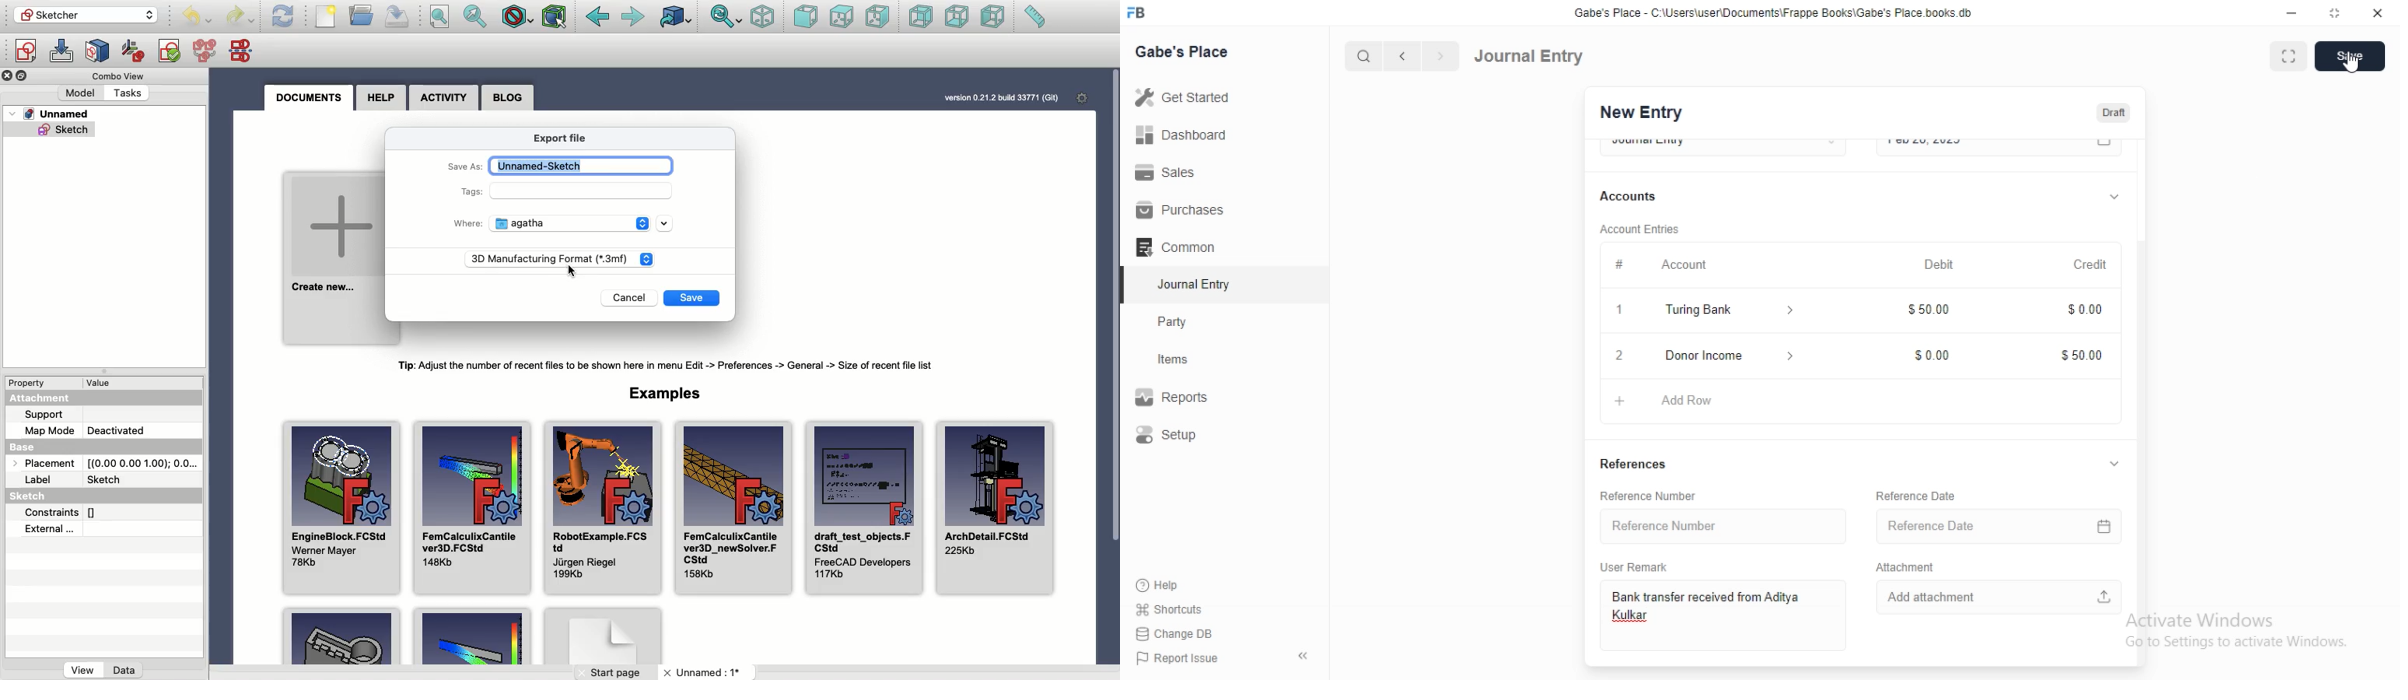 The image size is (2408, 700). I want to click on References, so click(1635, 466).